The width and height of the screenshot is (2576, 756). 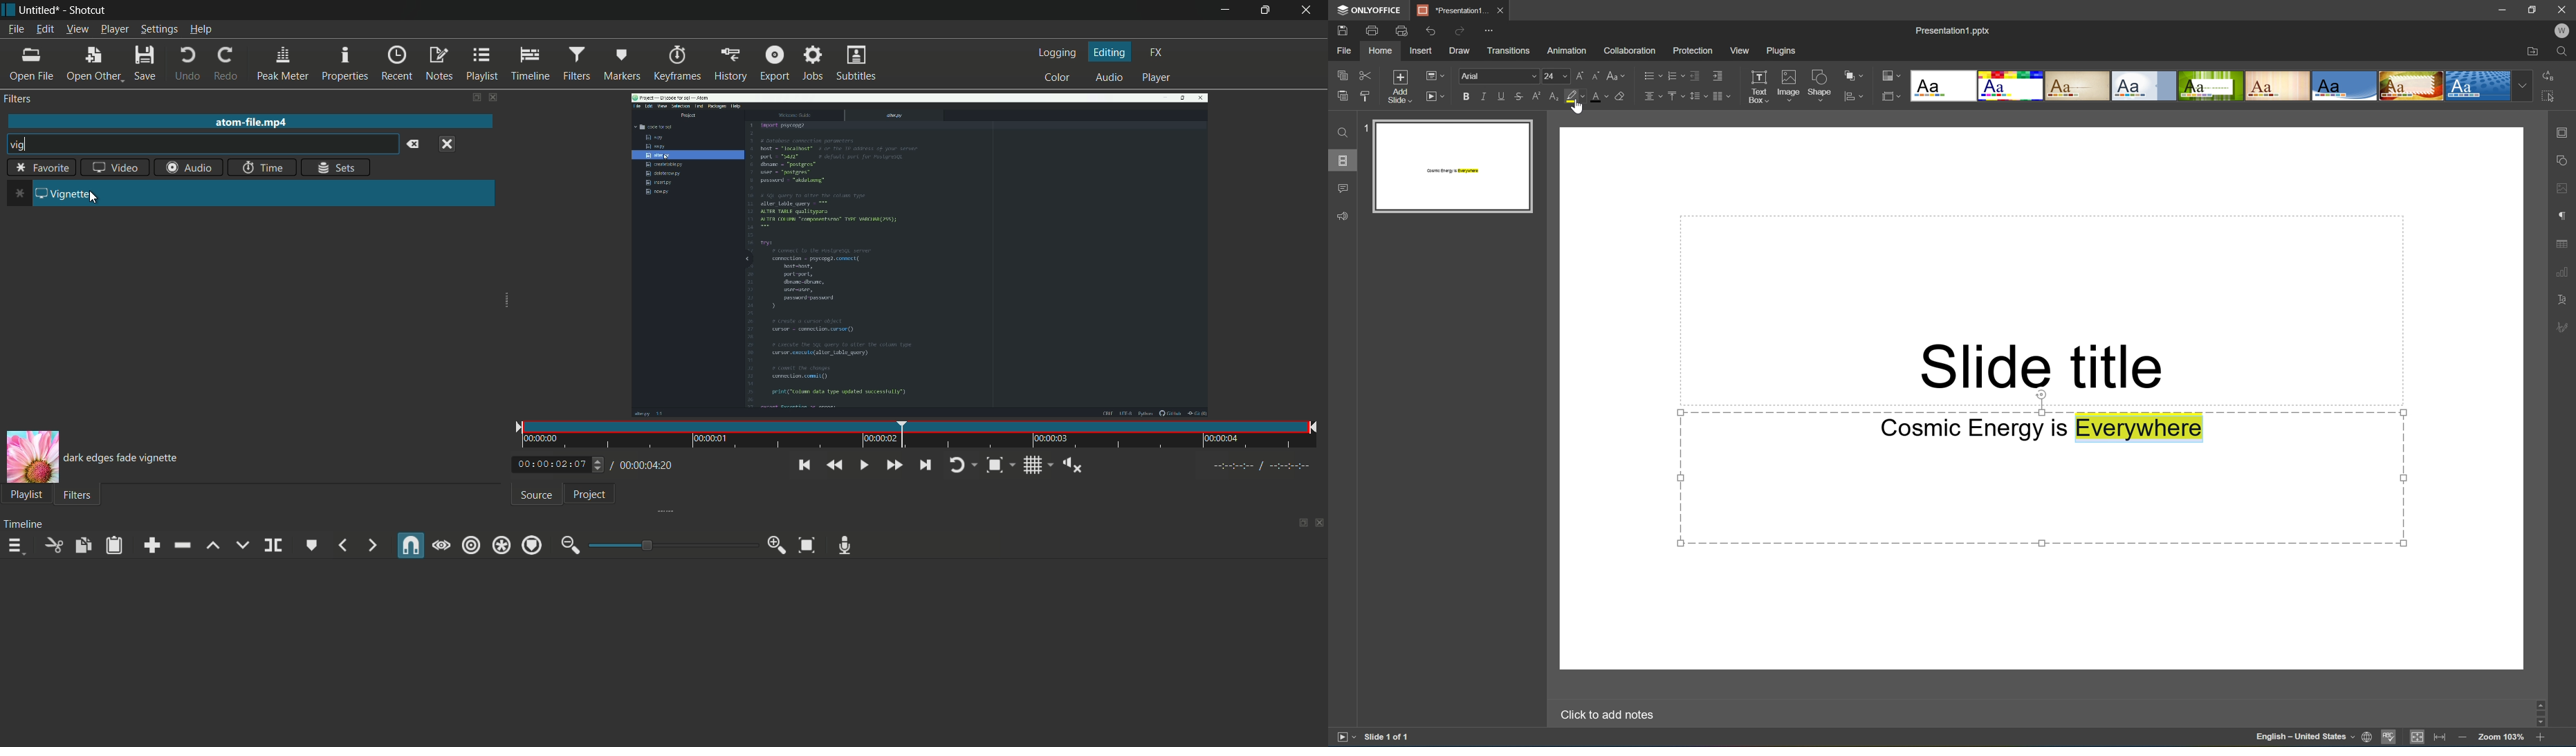 What do you see at coordinates (535, 495) in the screenshot?
I see `source` at bounding box center [535, 495].